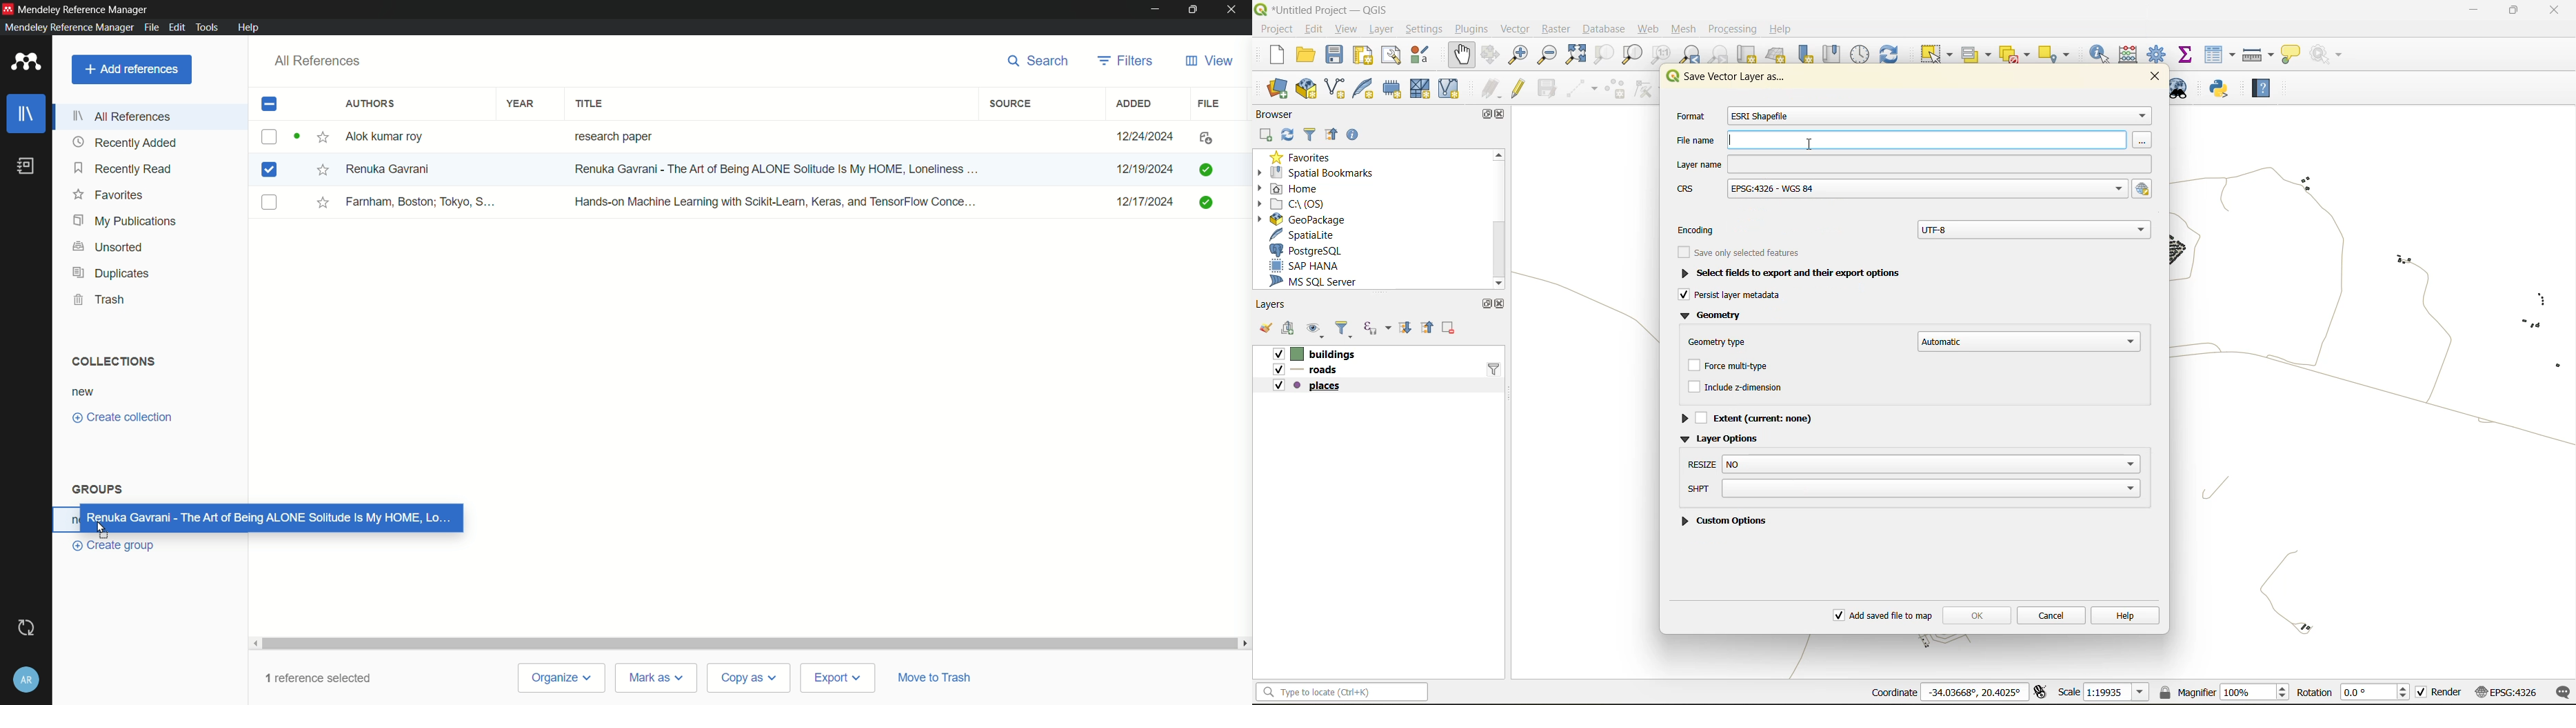 The image size is (2576, 728). What do you see at coordinates (2161, 77) in the screenshot?
I see `close` at bounding box center [2161, 77].